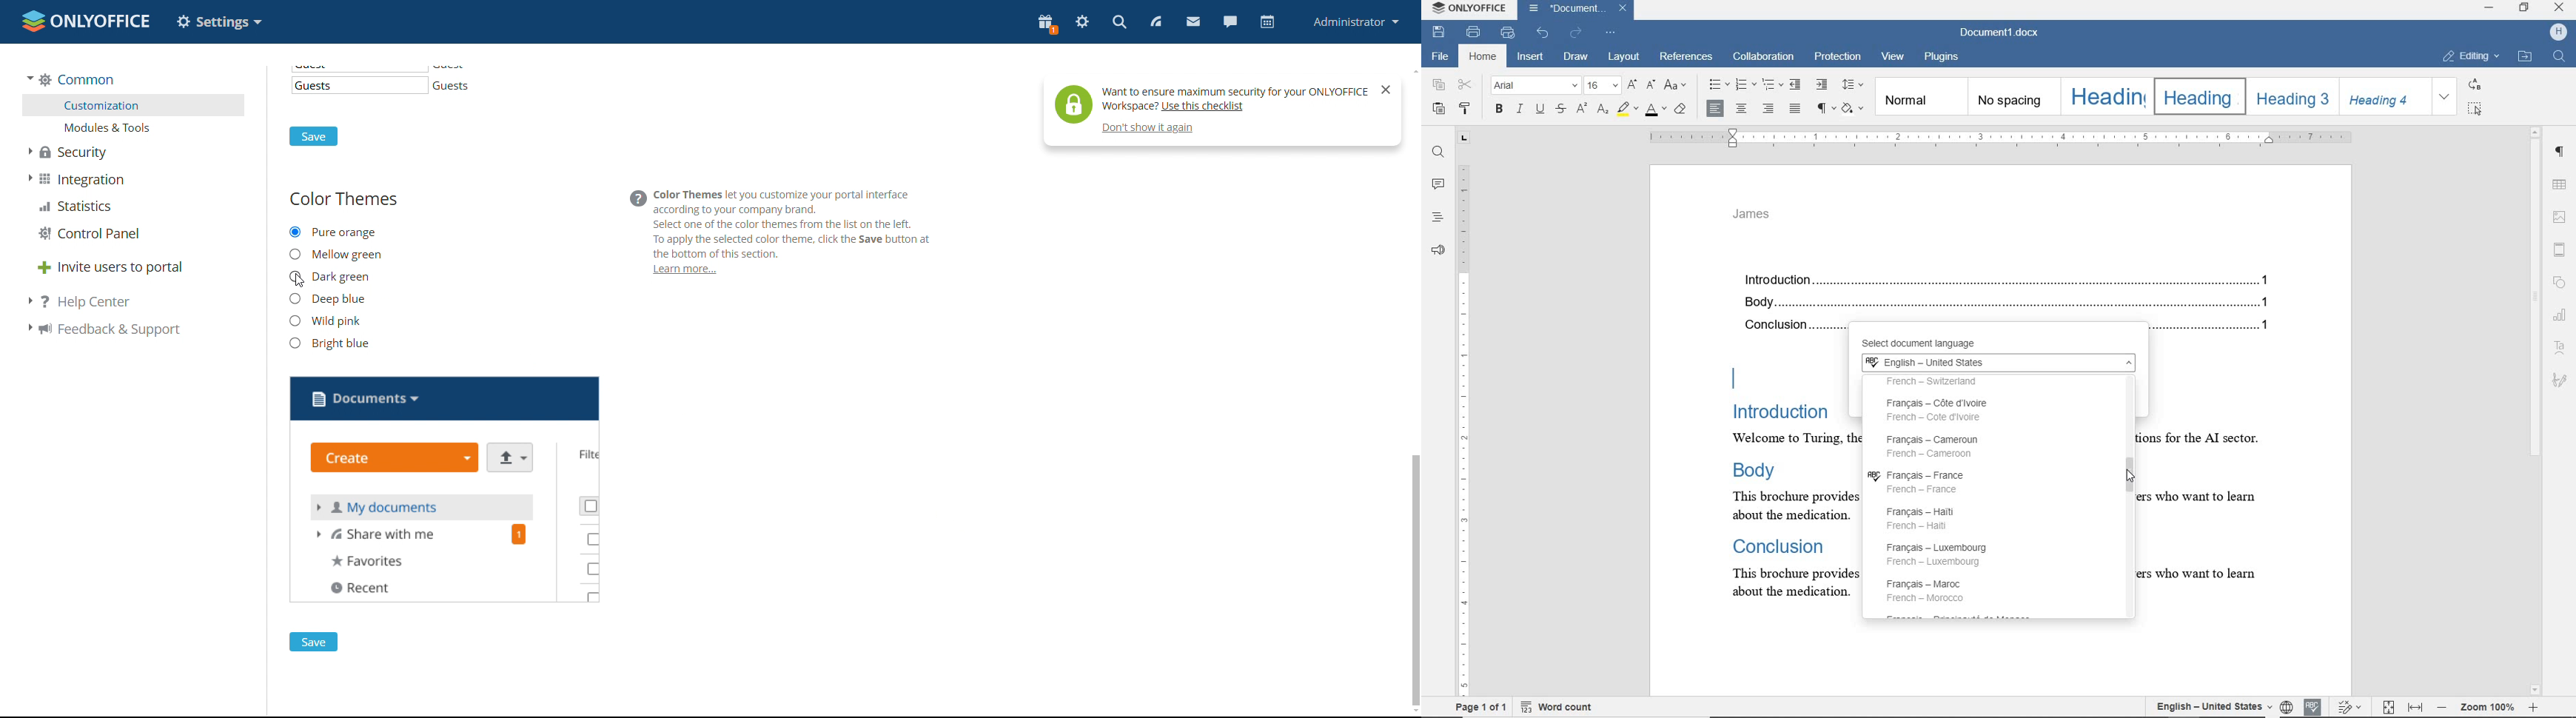 The image size is (2576, 728). I want to click on FIND, so click(2562, 58).